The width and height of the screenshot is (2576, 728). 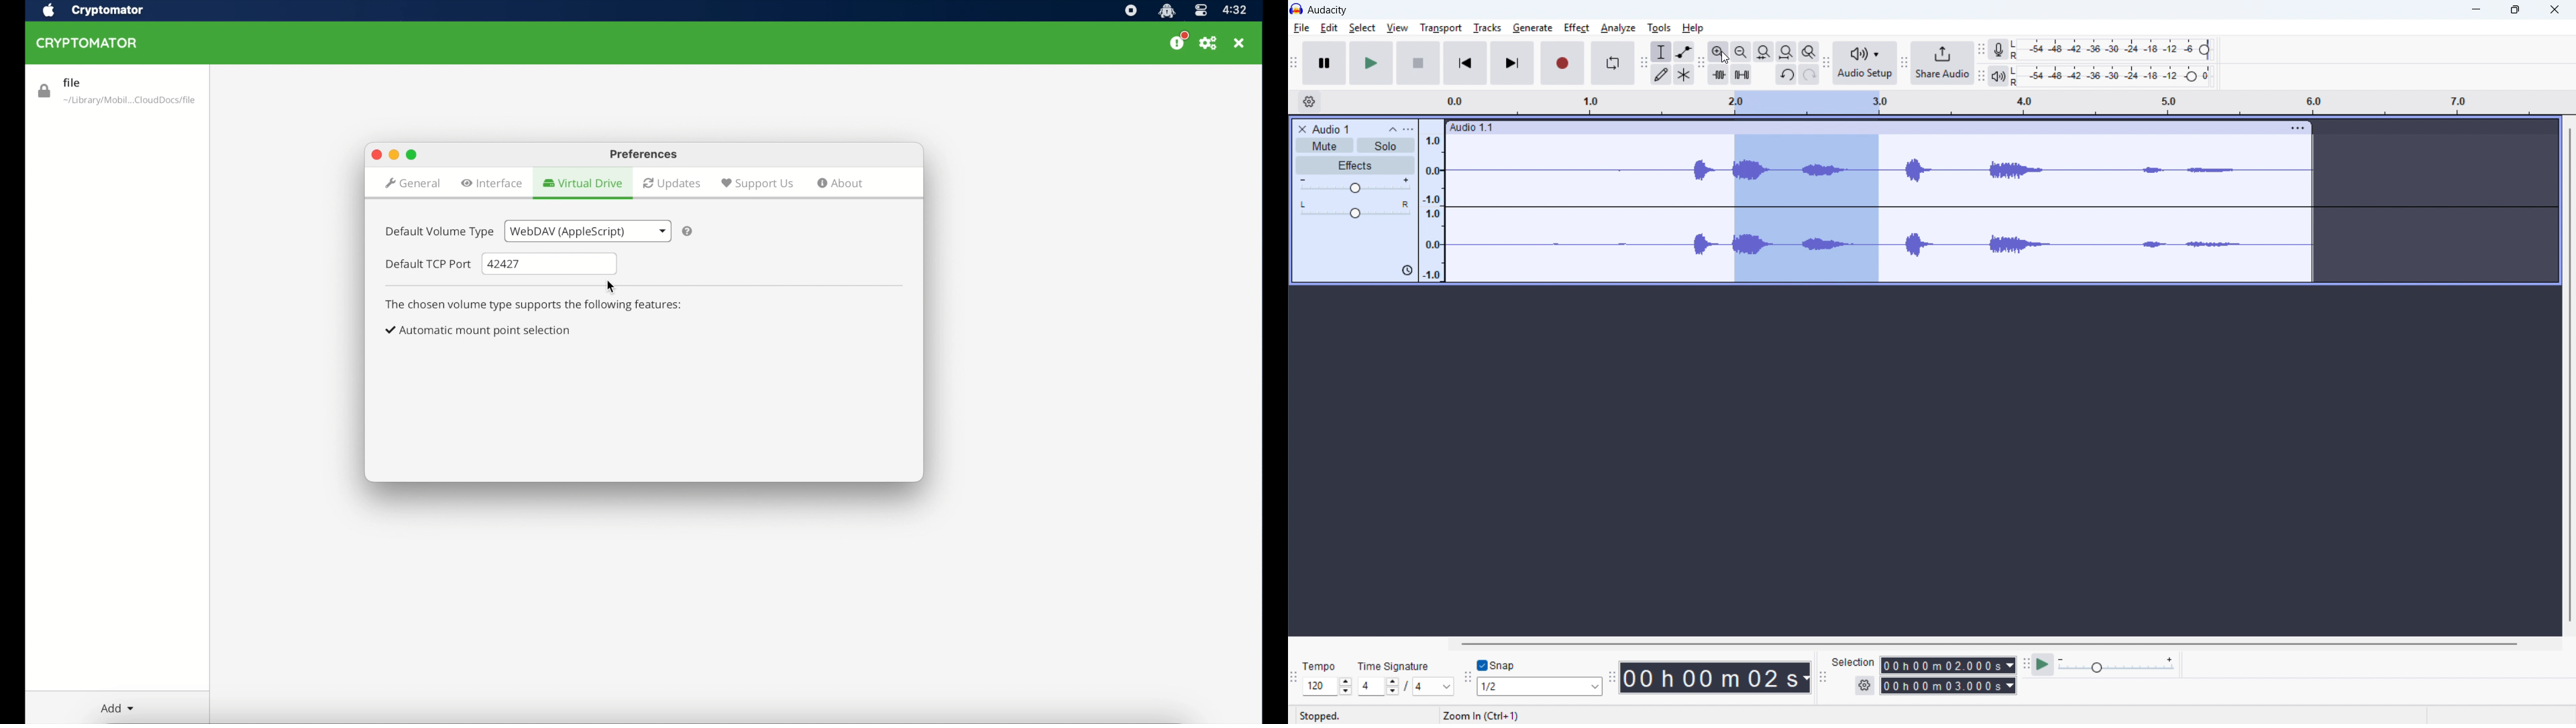 I want to click on Time signature, so click(x=1394, y=664).